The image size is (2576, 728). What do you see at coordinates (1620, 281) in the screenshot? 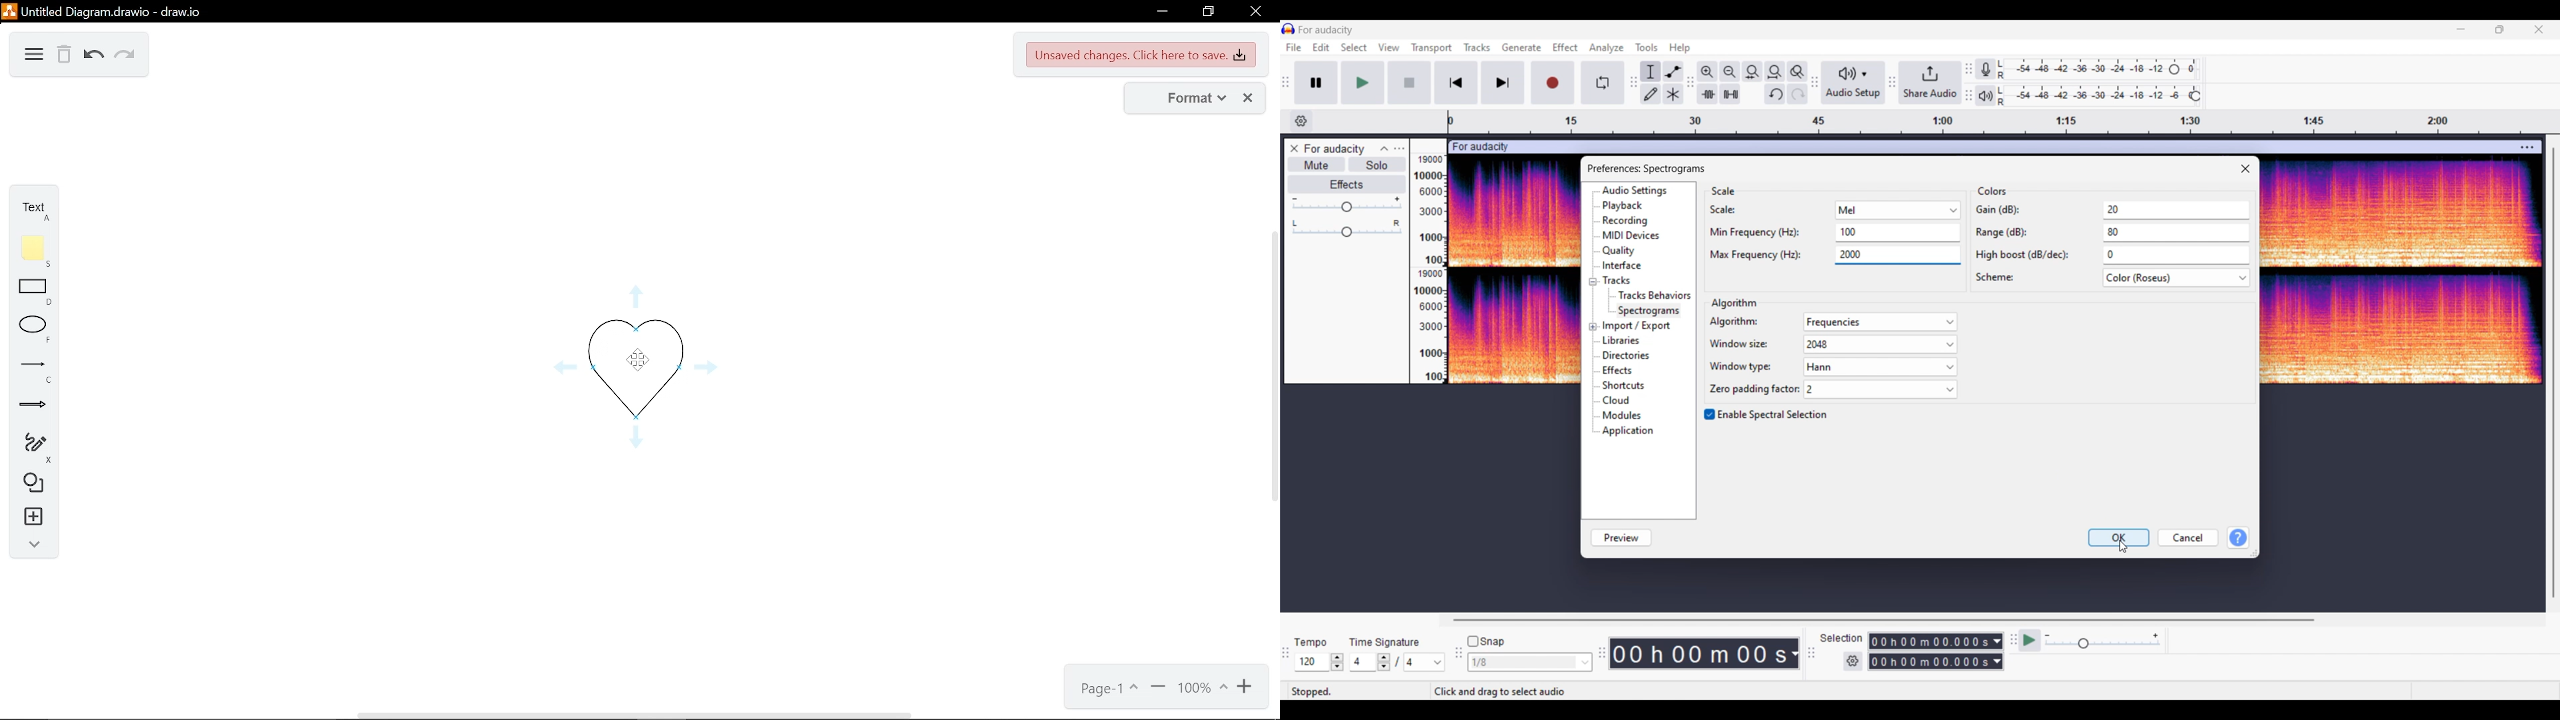
I see `tracks` at bounding box center [1620, 281].